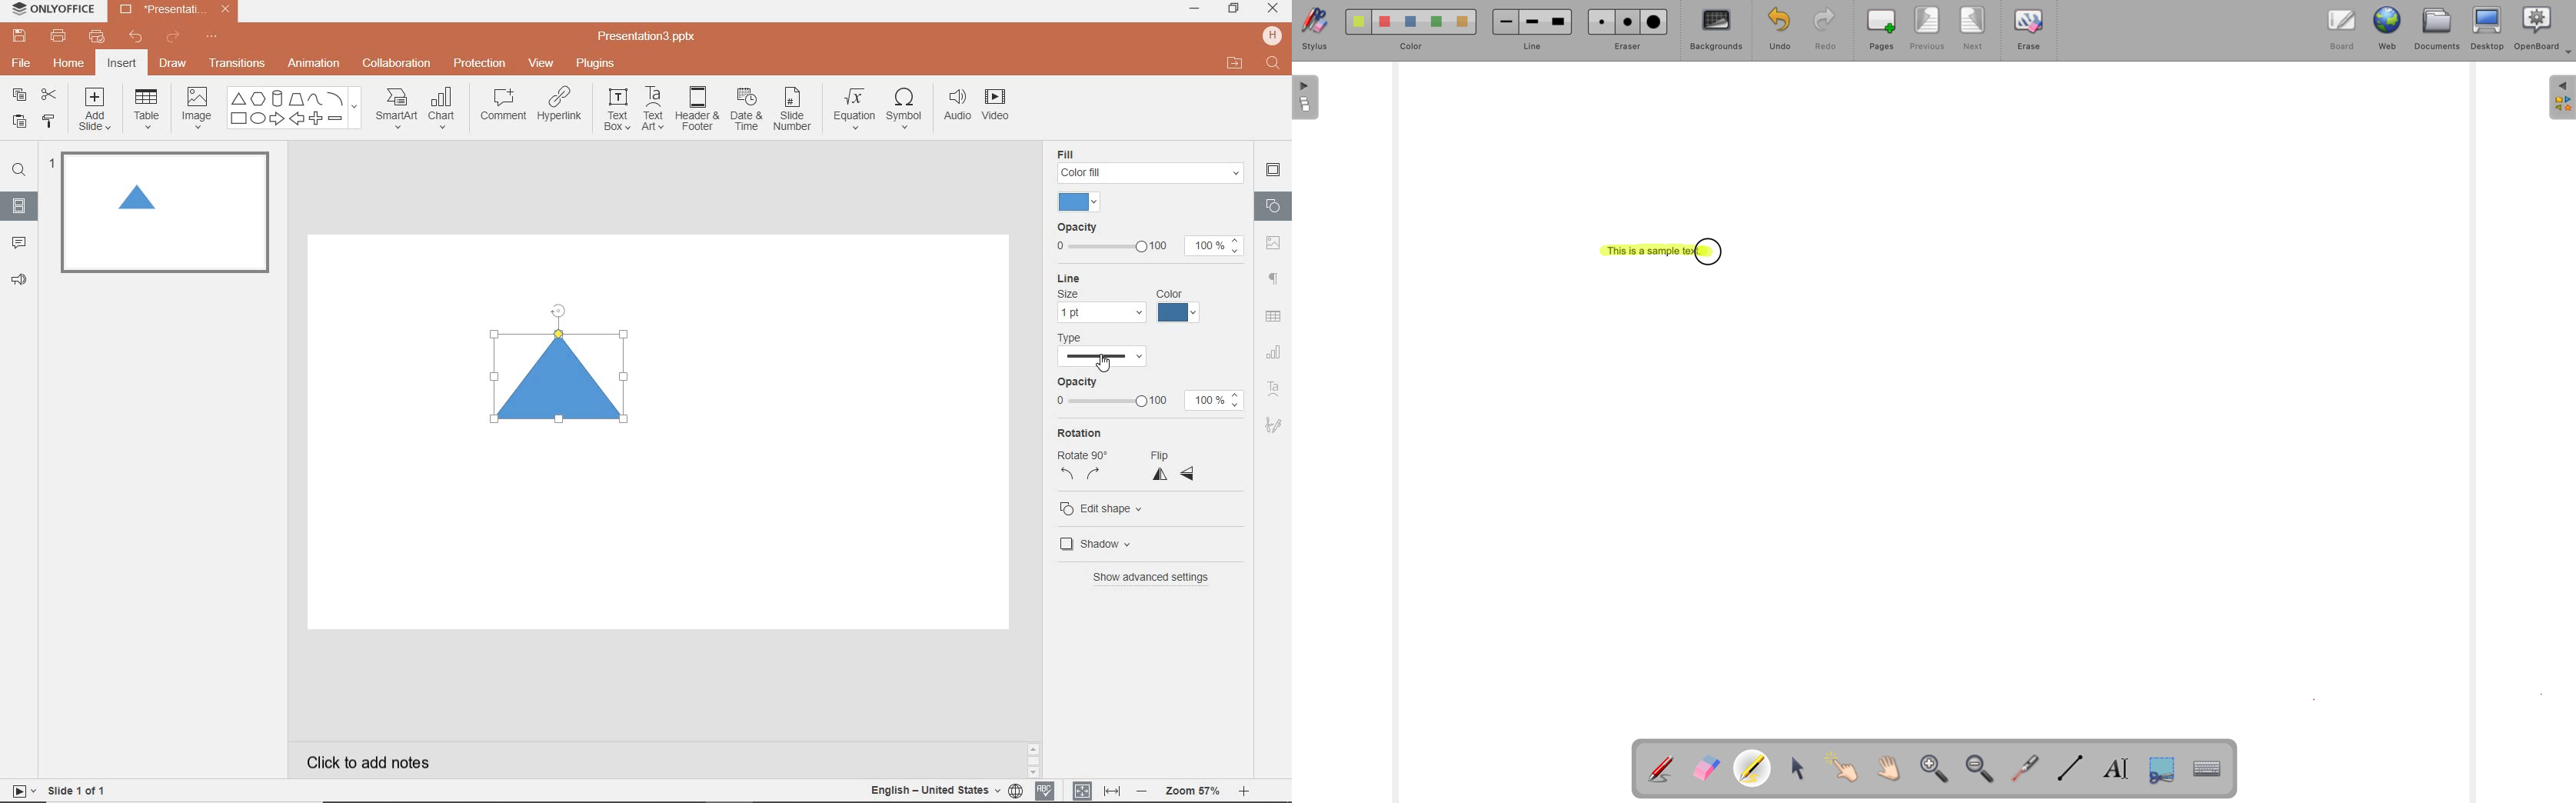  I want to click on line type, so click(1111, 351).